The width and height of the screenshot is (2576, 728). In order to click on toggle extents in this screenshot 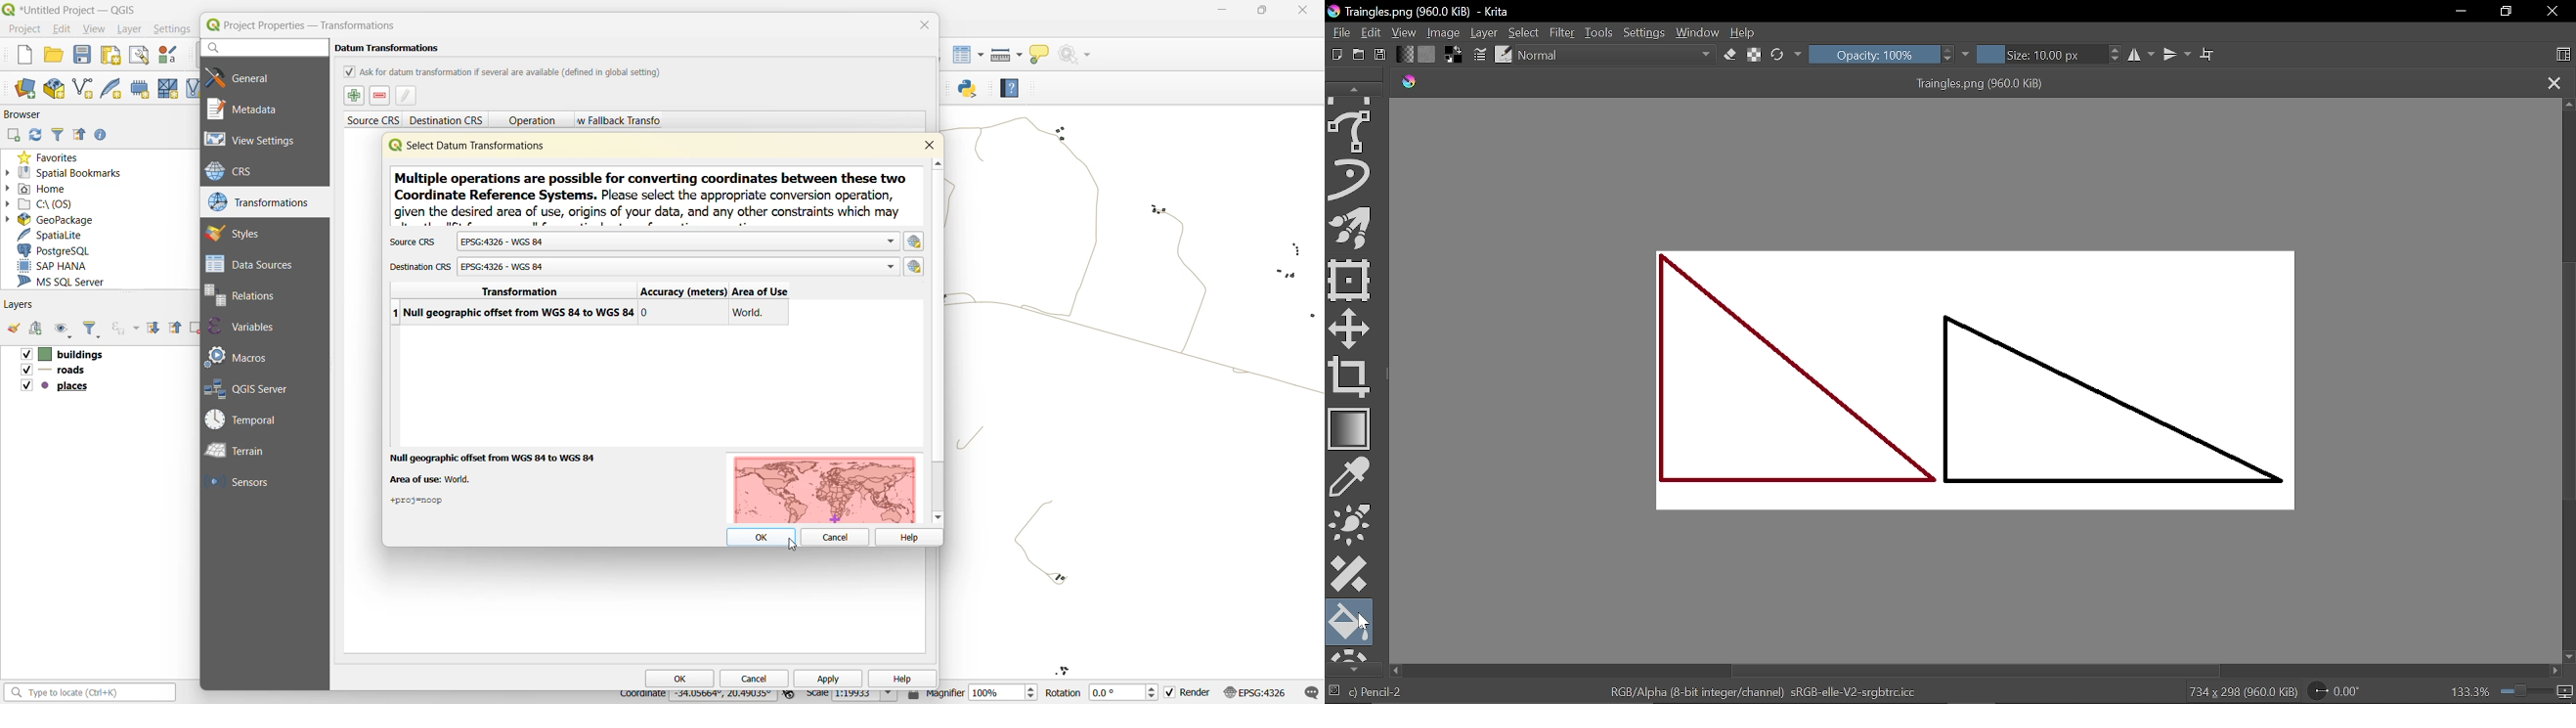, I will do `click(791, 696)`.